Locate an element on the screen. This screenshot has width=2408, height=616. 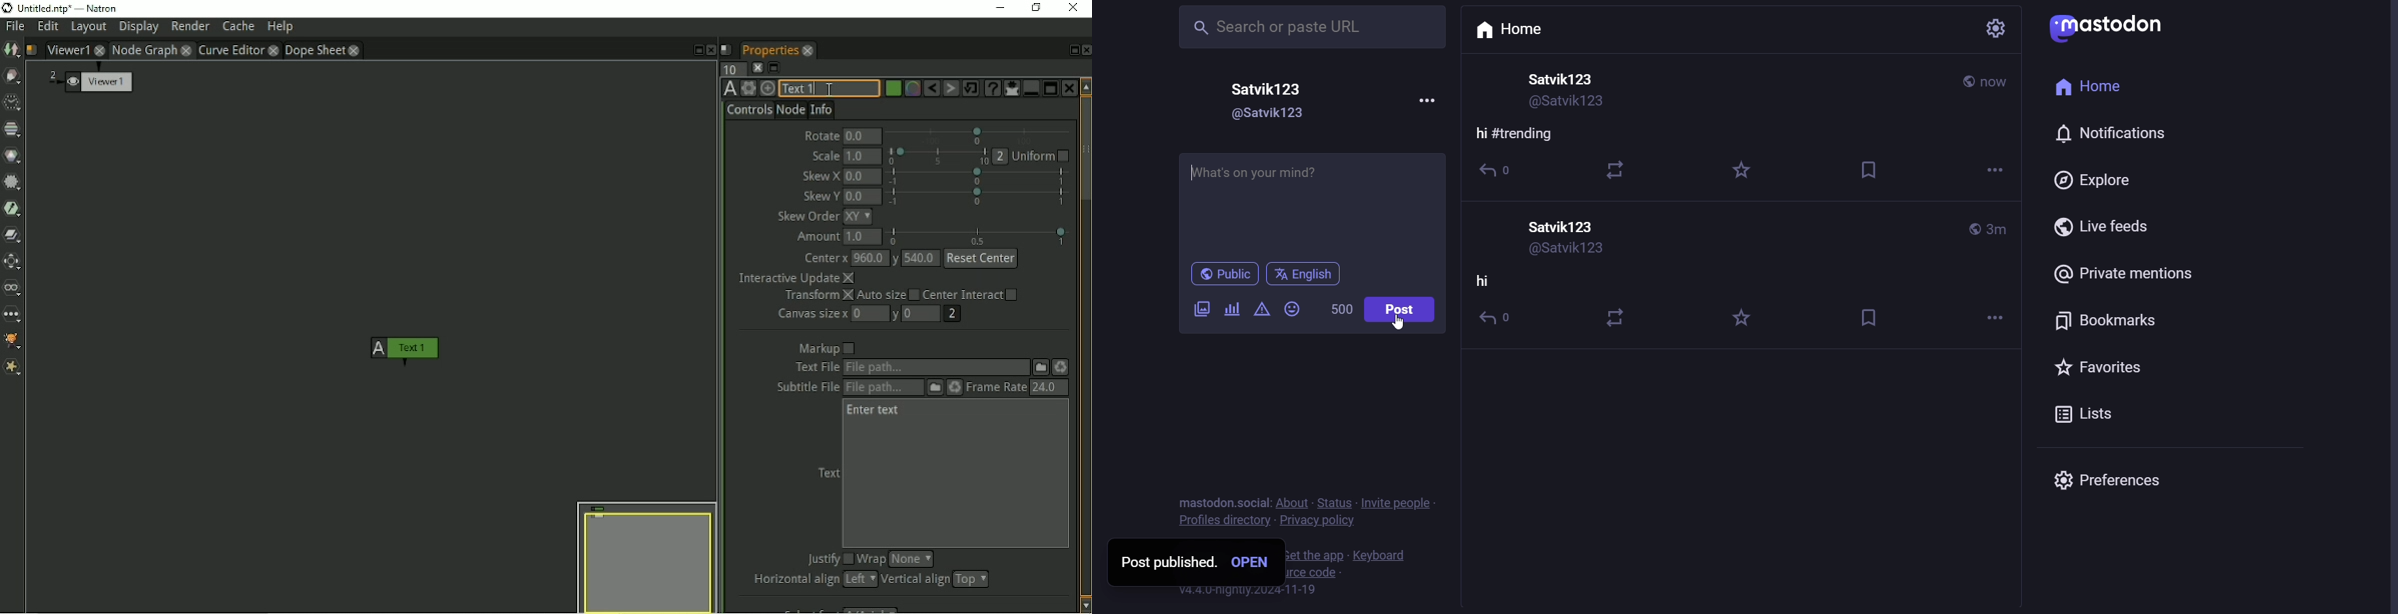
home is located at coordinates (2089, 88).